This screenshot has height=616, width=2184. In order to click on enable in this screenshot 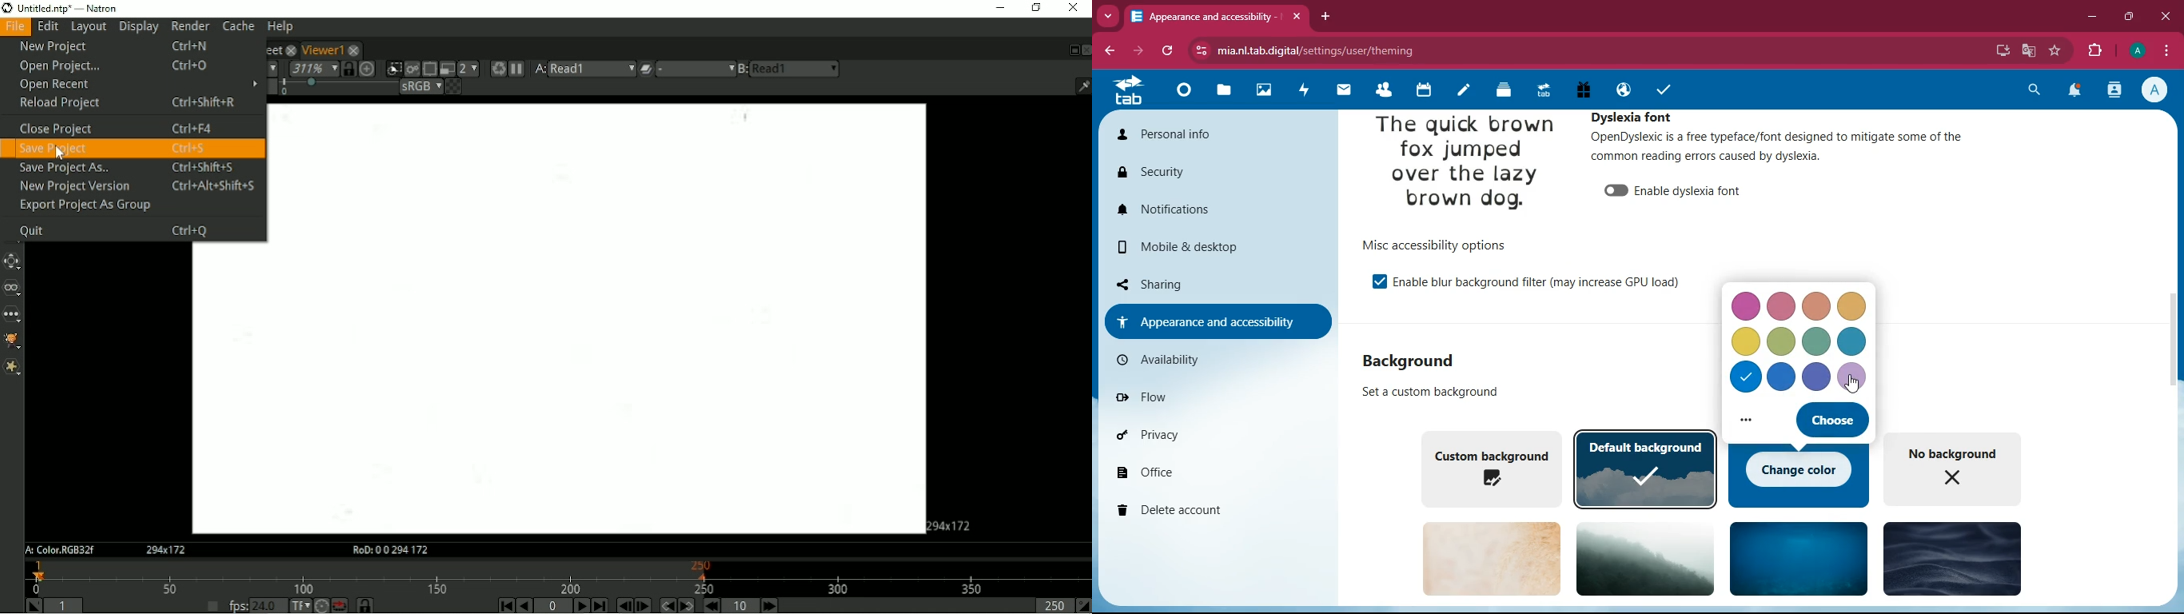, I will do `click(1615, 191)`.